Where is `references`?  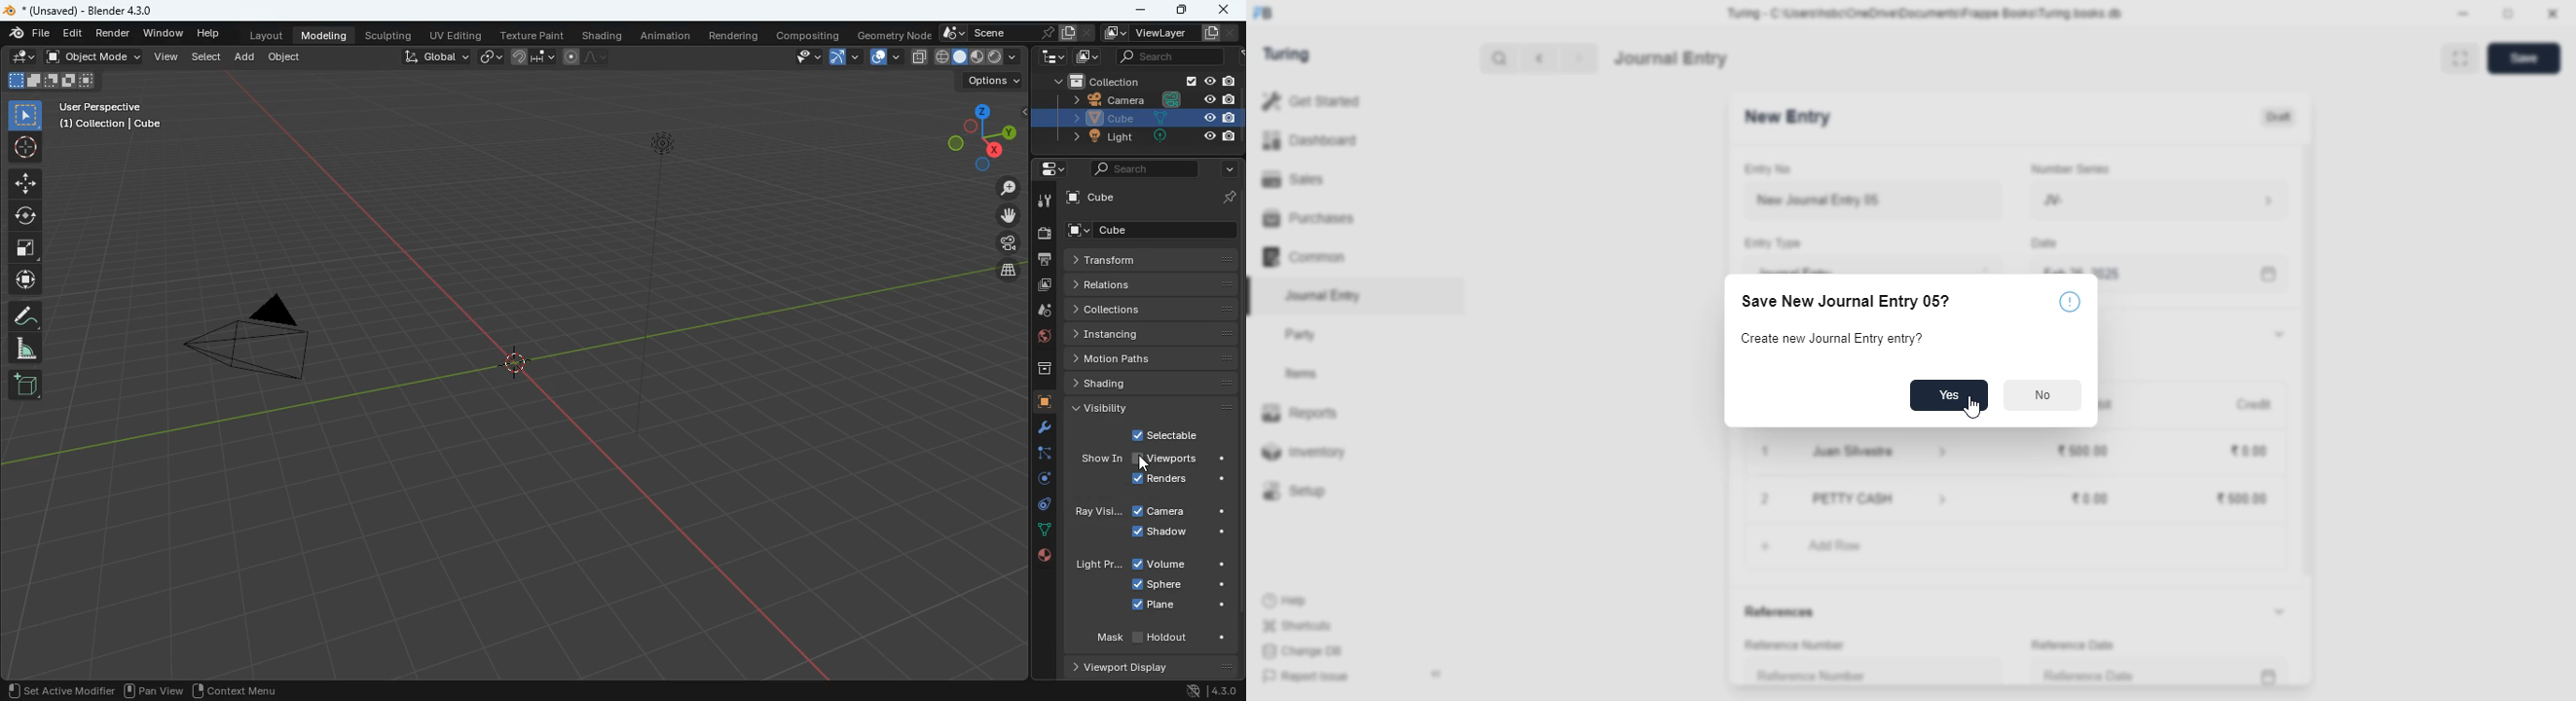
references is located at coordinates (1779, 611).